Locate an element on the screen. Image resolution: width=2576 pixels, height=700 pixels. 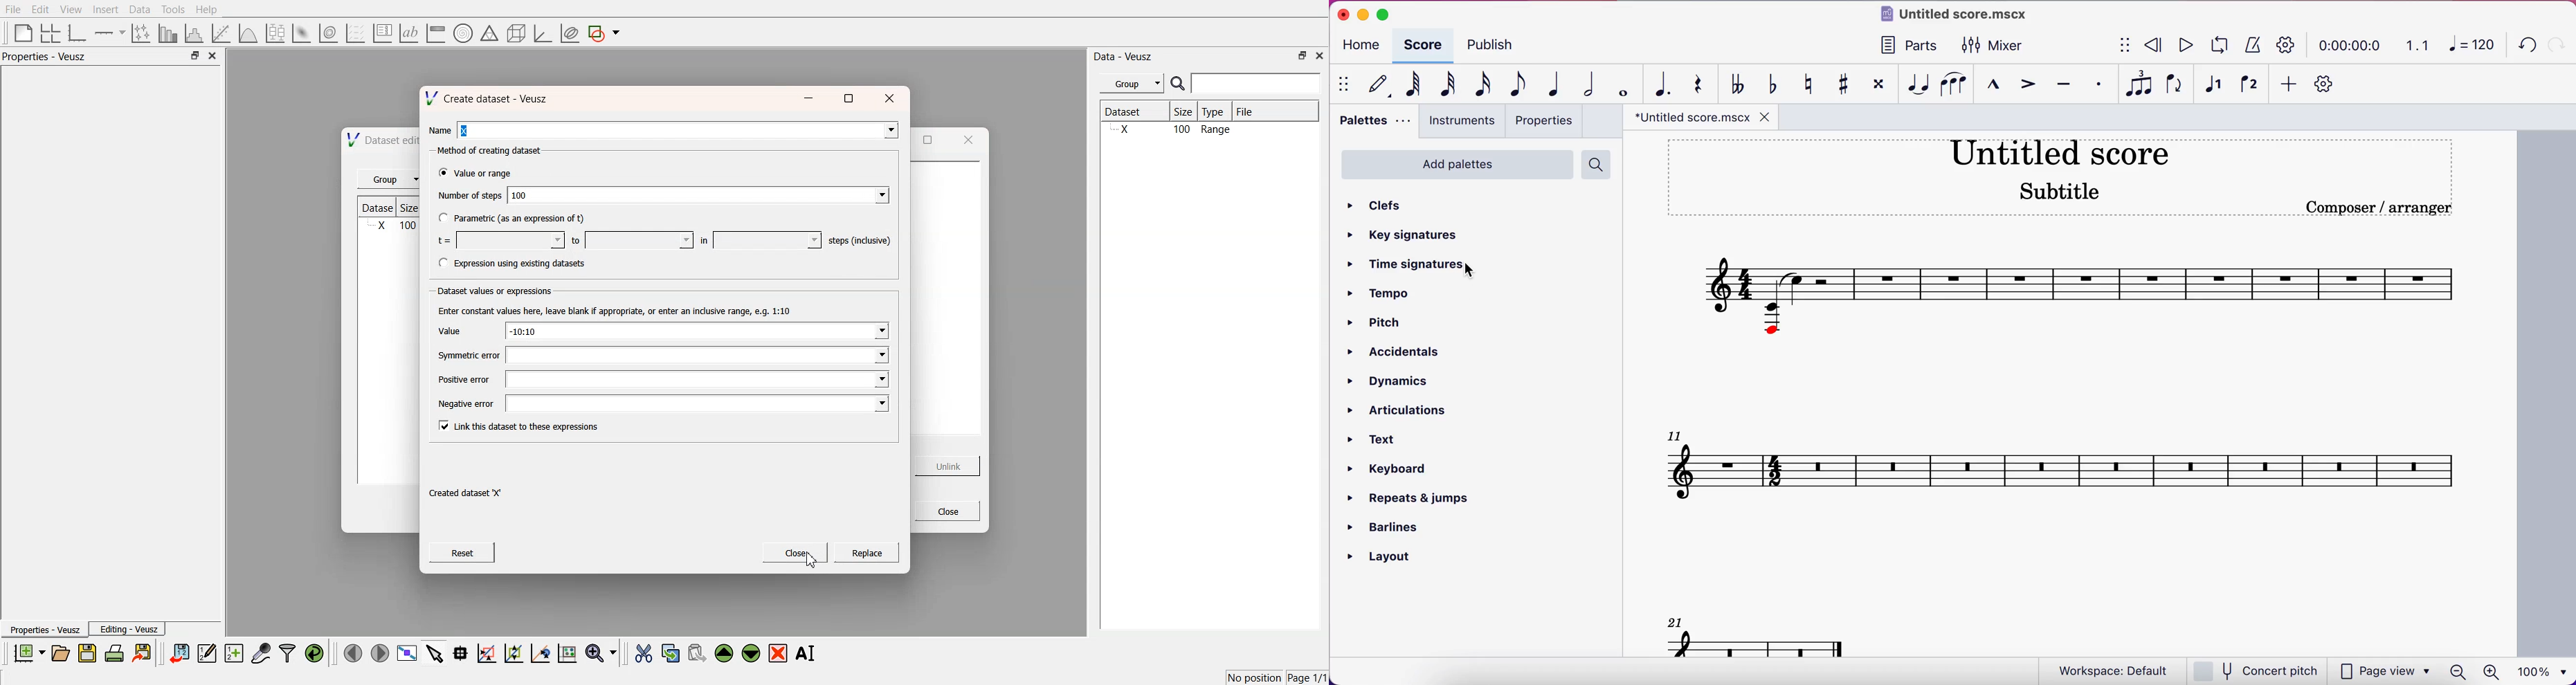
Created dataset 'X' is located at coordinates (468, 493).